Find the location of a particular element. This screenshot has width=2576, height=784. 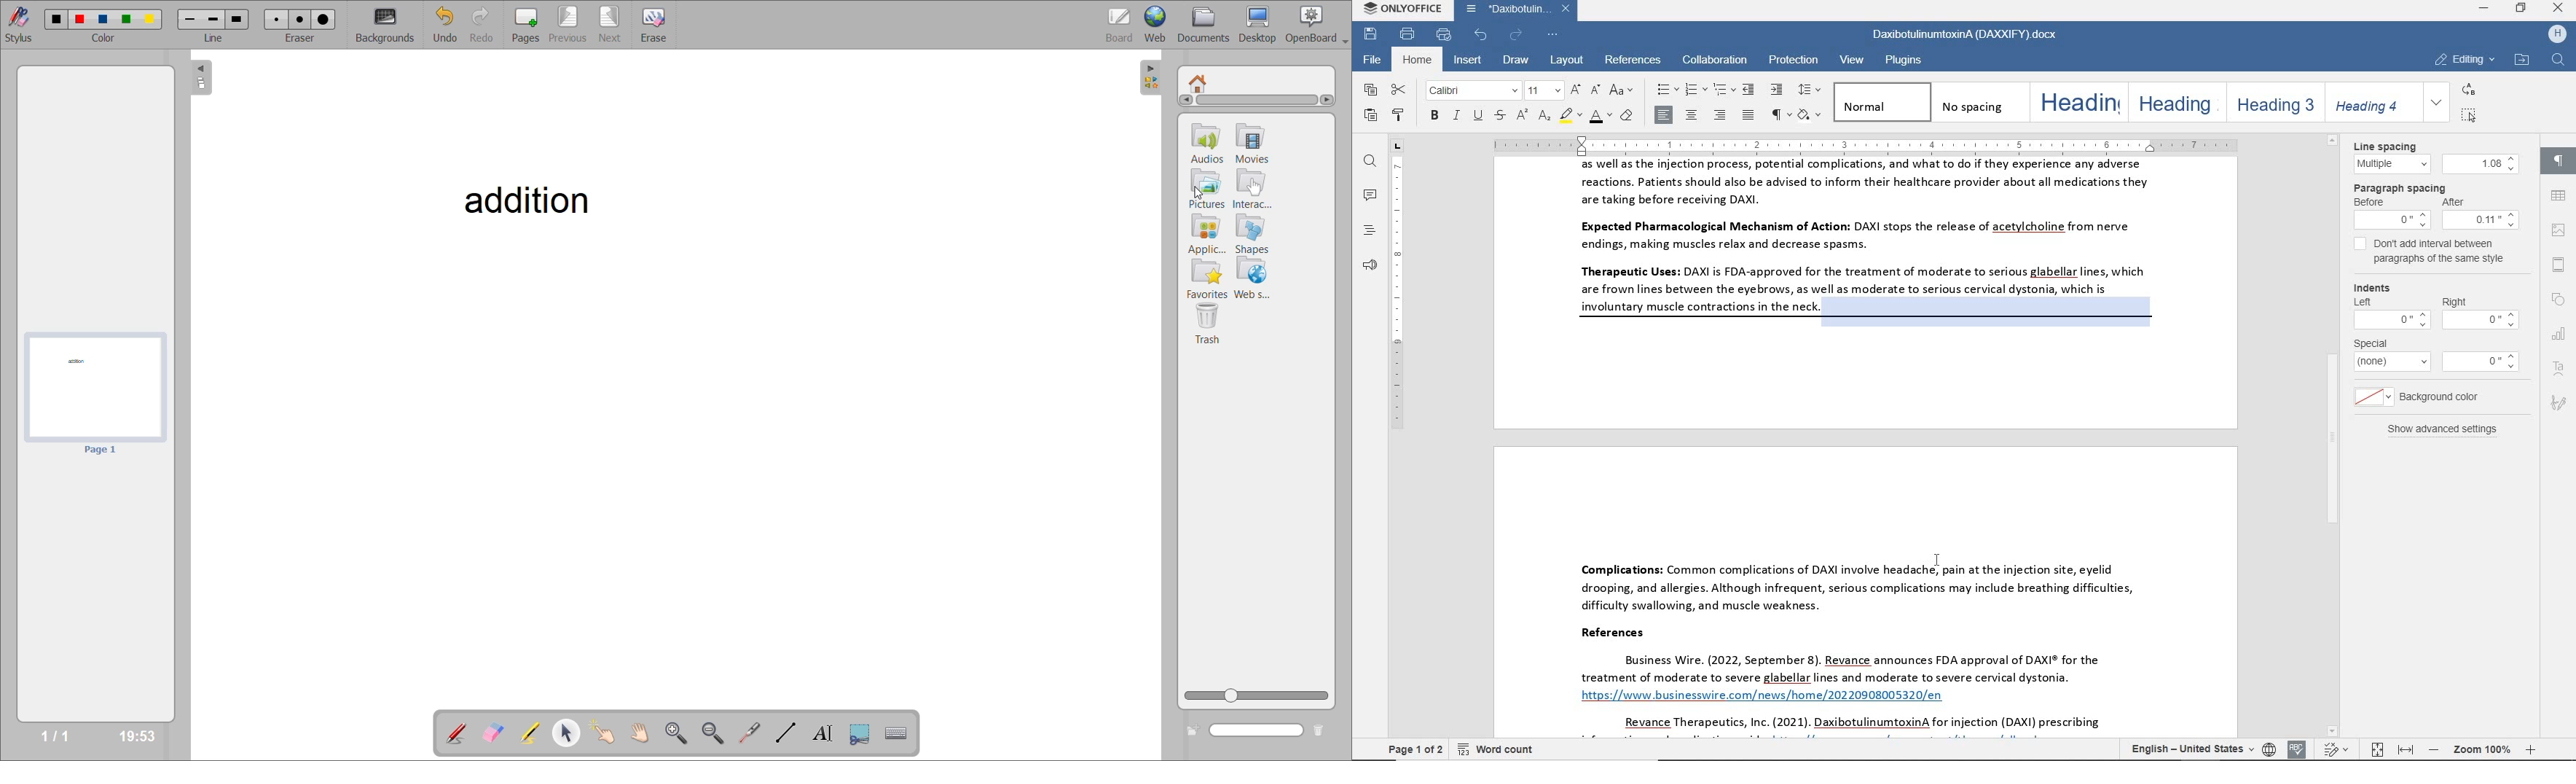

highlight color is located at coordinates (1571, 117).